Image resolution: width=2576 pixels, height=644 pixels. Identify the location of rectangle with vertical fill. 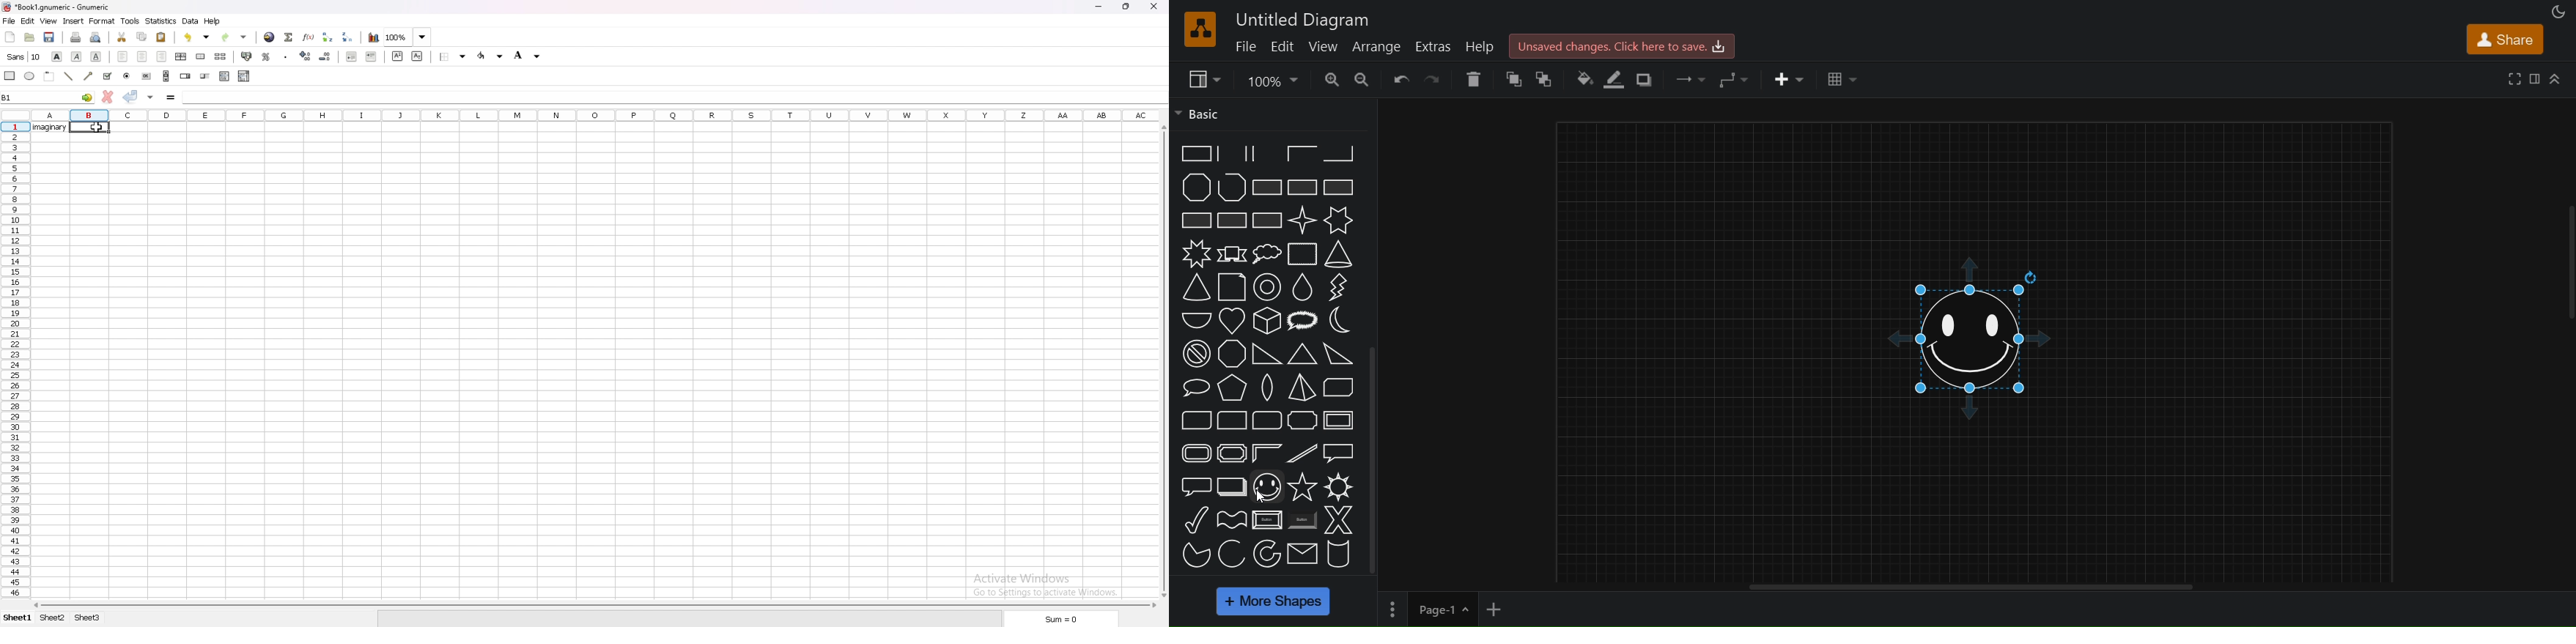
(1195, 220).